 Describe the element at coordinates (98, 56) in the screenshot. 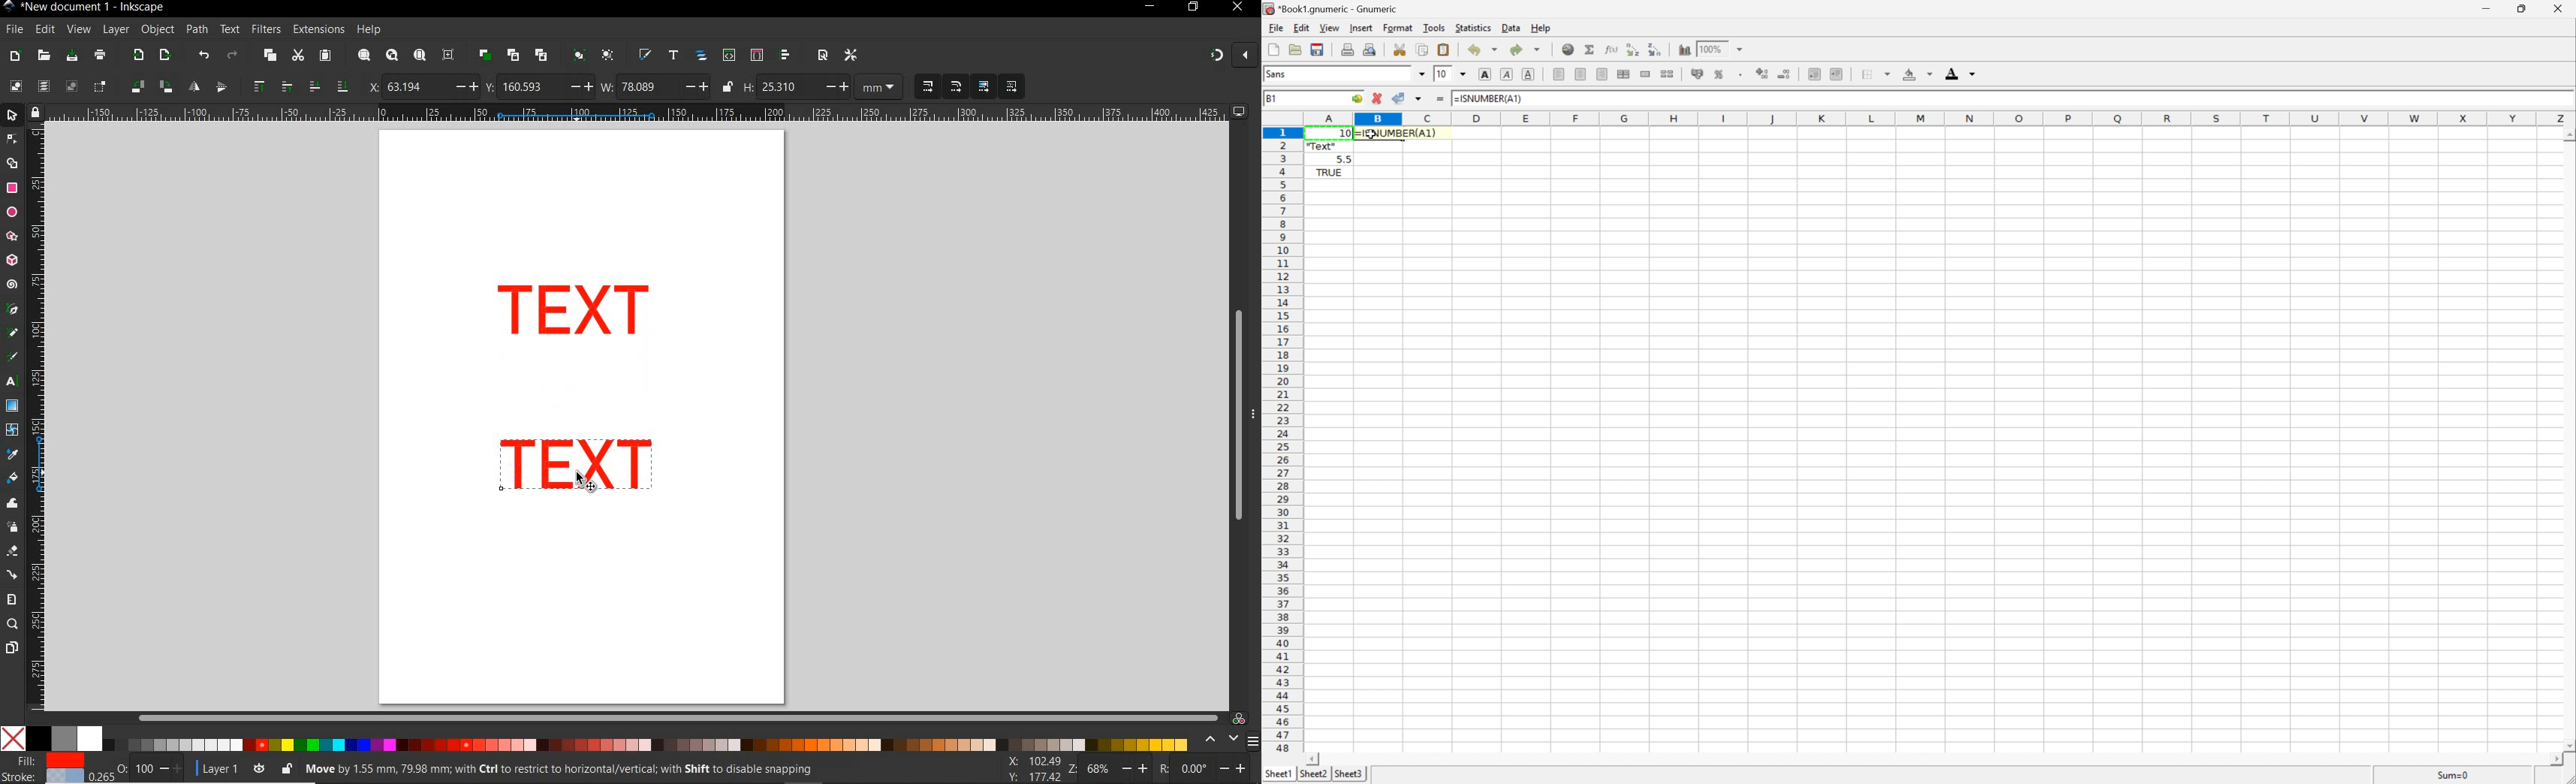

I see `print` at that location.